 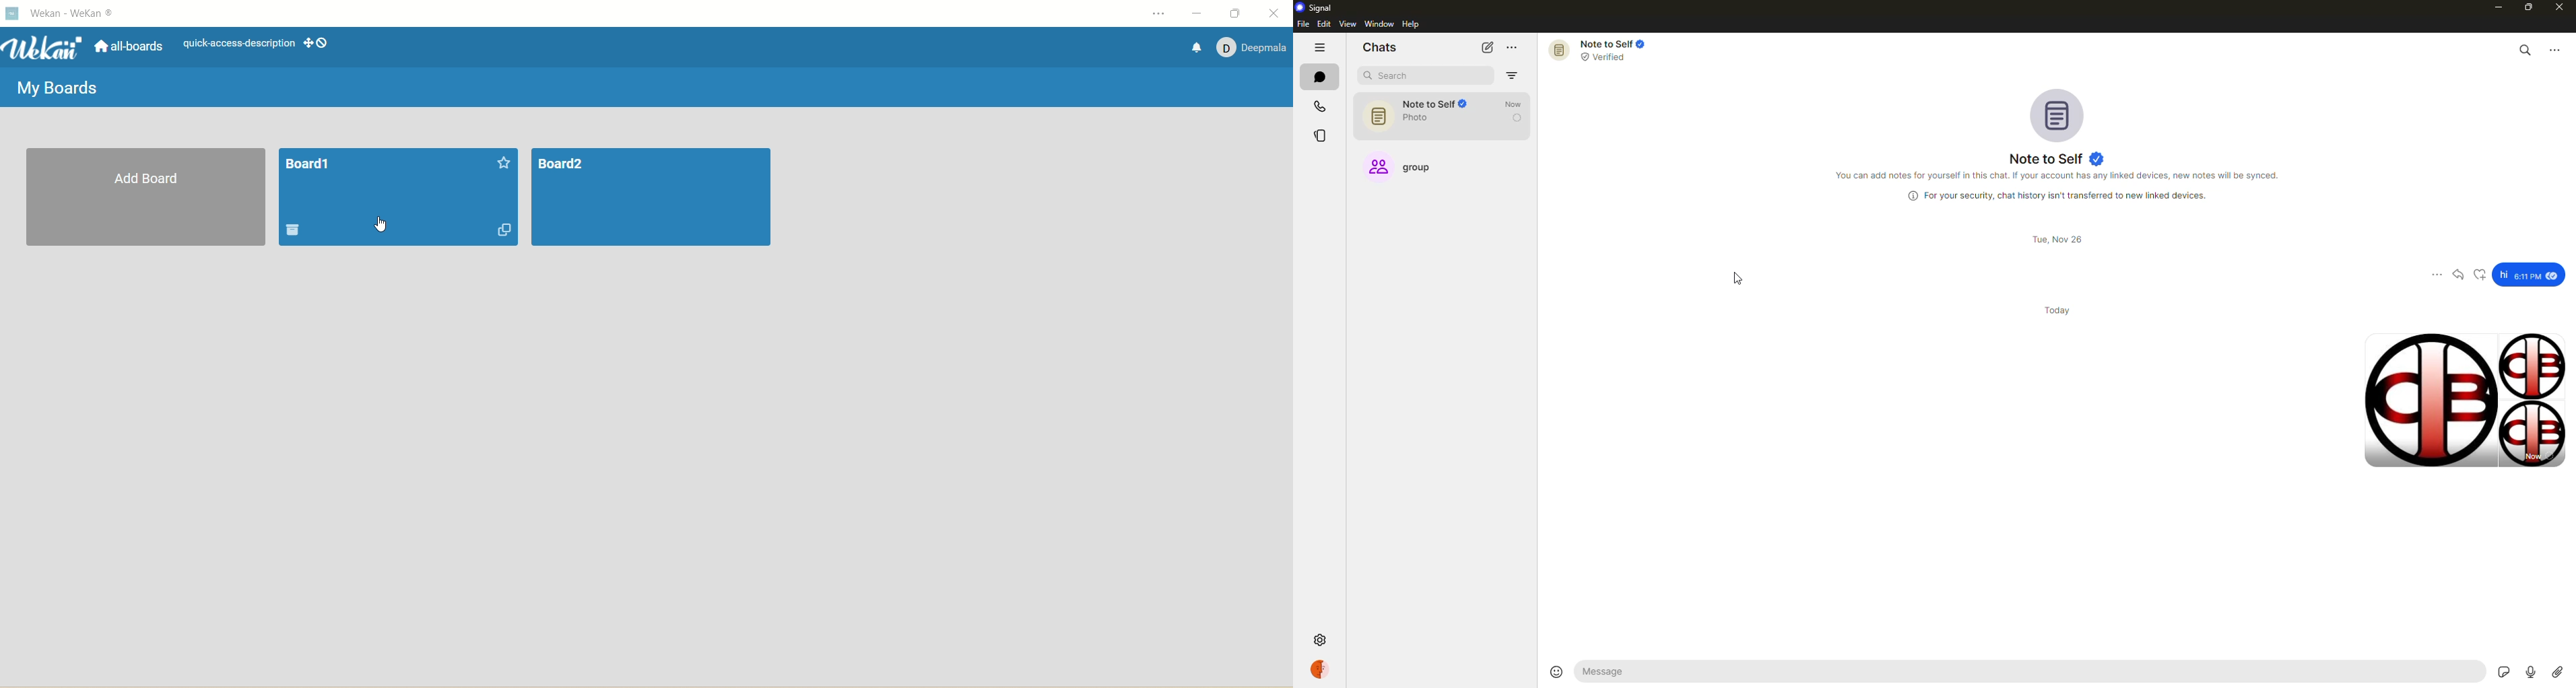 What do you see at coordinates (1319, 9) in the screenshot?
I see `signal` at bounding box center [1319, 9].